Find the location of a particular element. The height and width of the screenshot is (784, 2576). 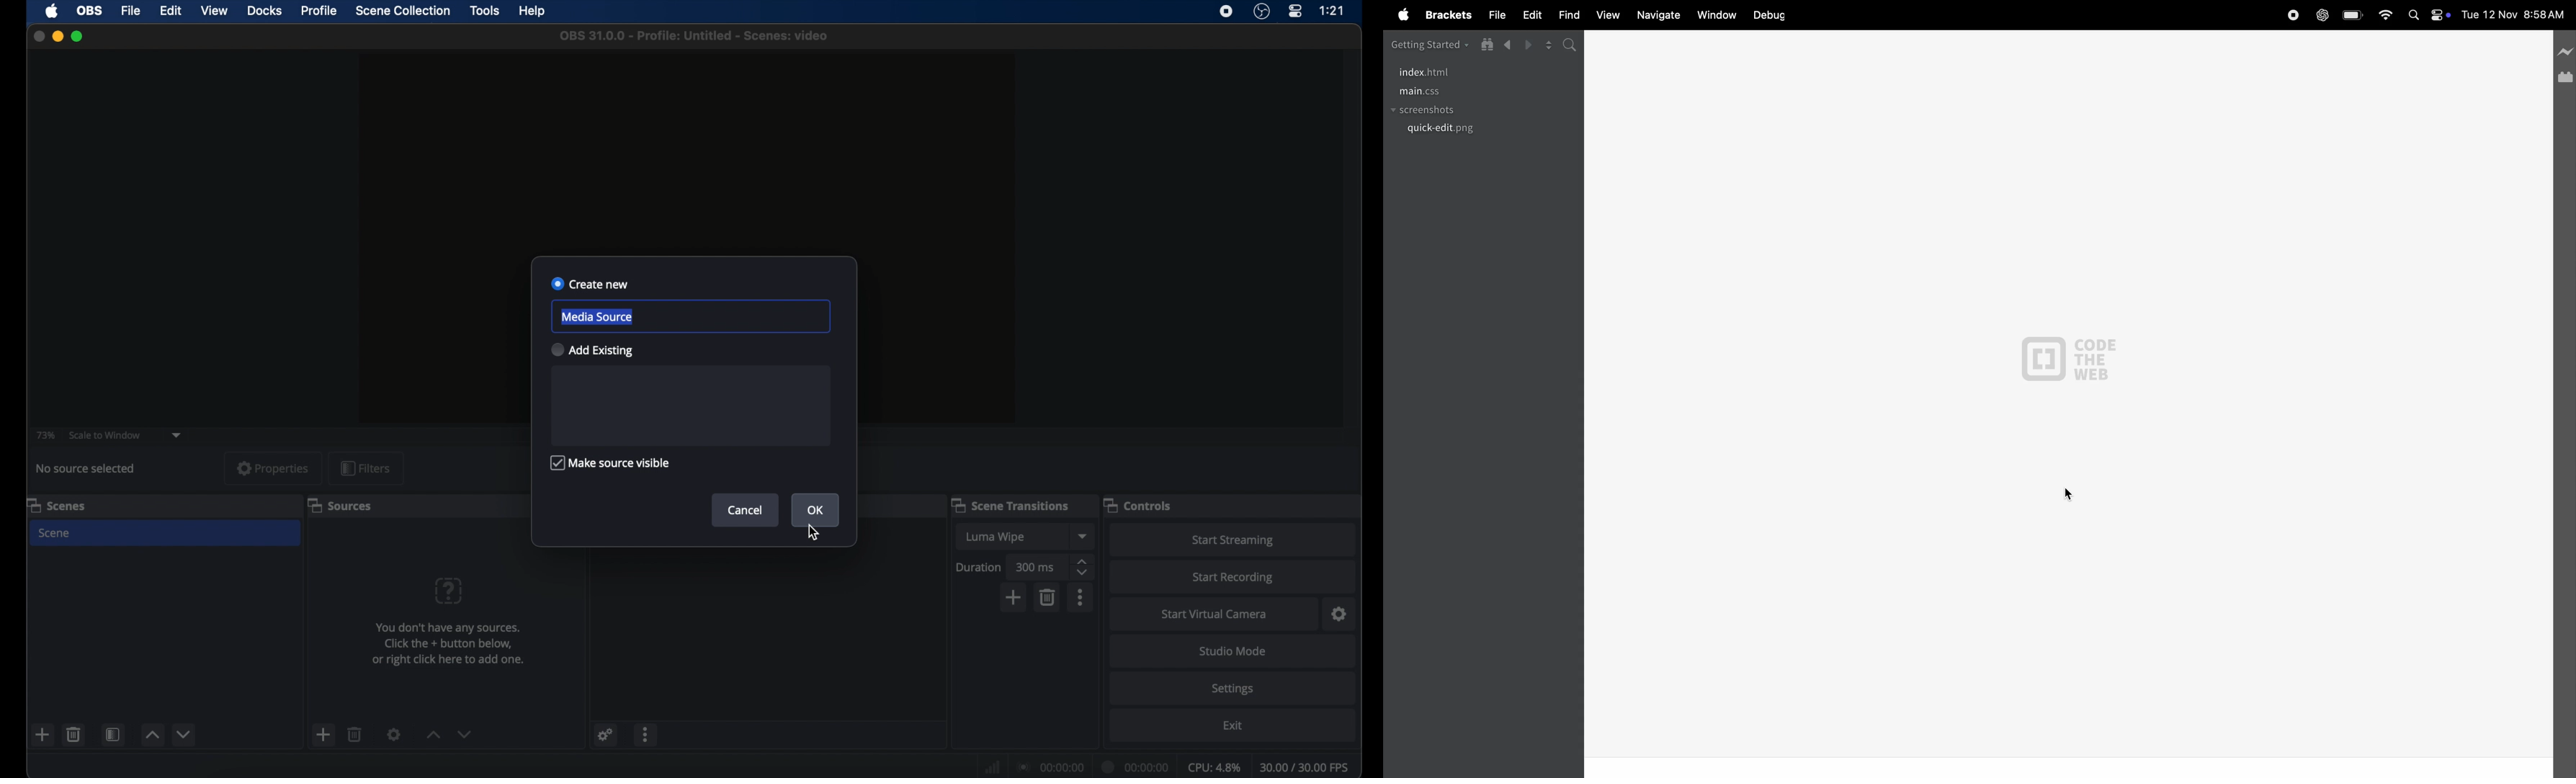

search is located at coordinates (1572, 47).